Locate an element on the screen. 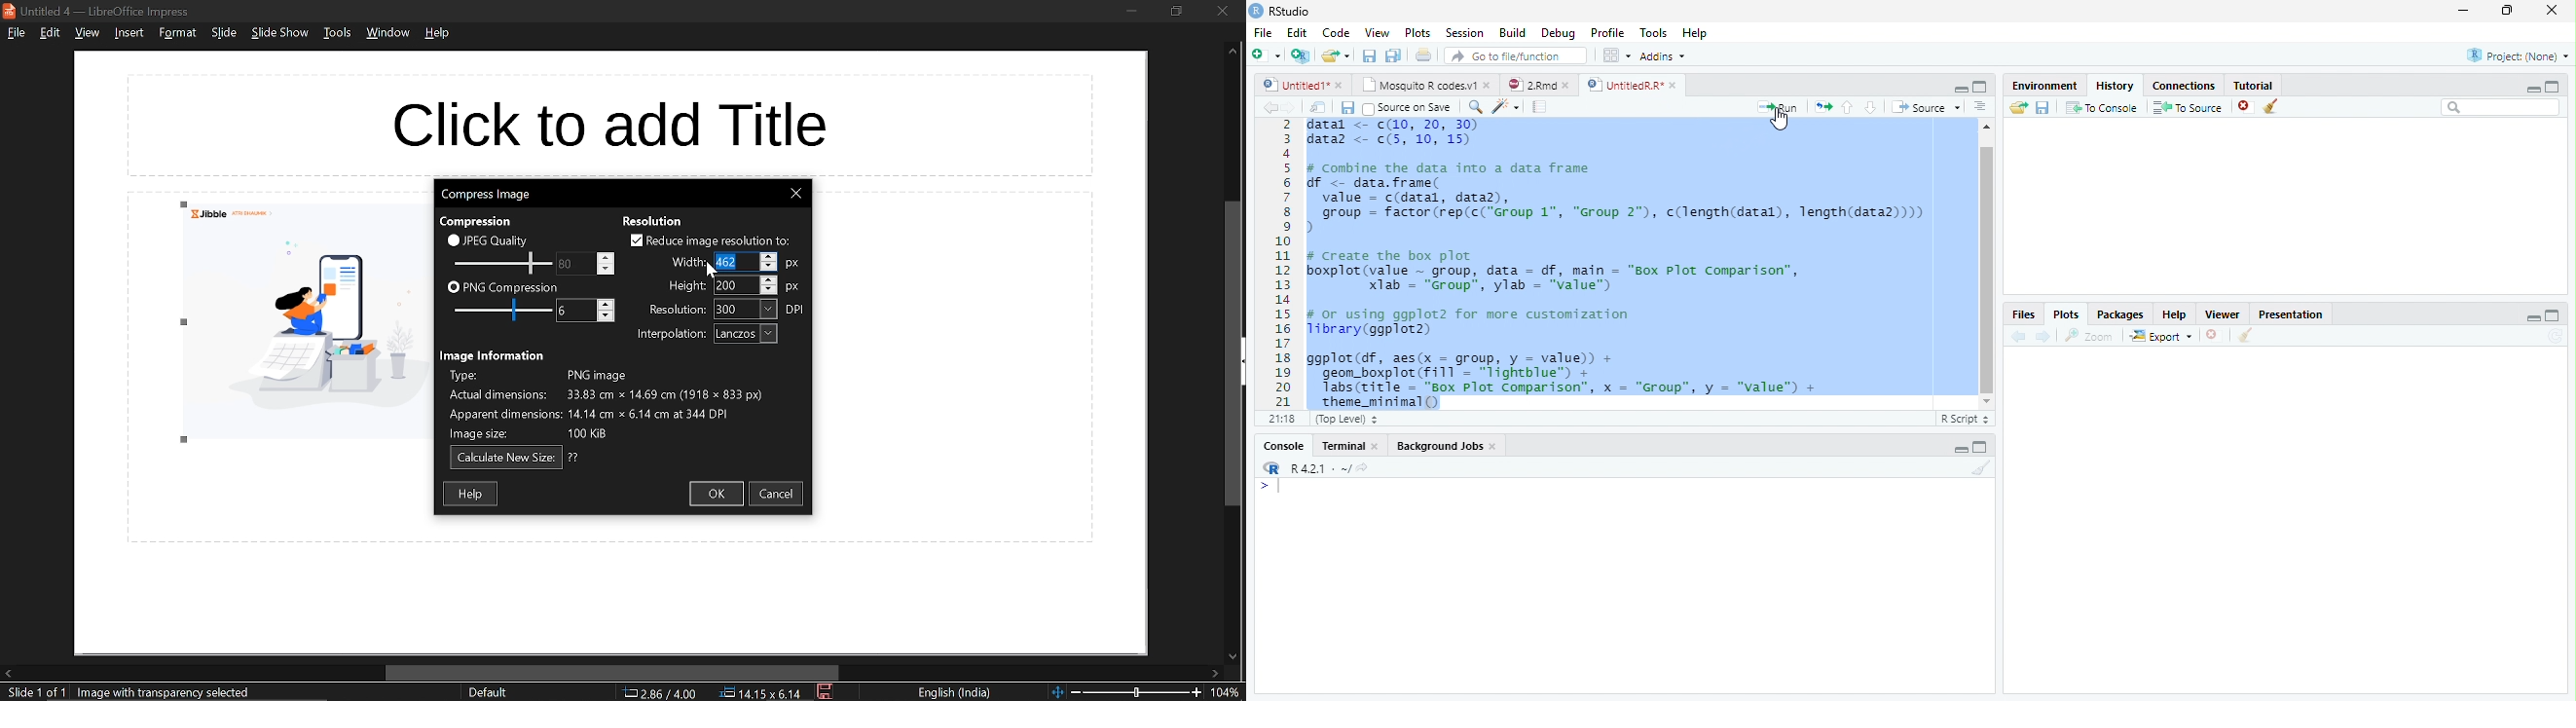 Image resolution: width=2576 pixels, height=728 pixels. cancel is located at coordinates (779, 494).